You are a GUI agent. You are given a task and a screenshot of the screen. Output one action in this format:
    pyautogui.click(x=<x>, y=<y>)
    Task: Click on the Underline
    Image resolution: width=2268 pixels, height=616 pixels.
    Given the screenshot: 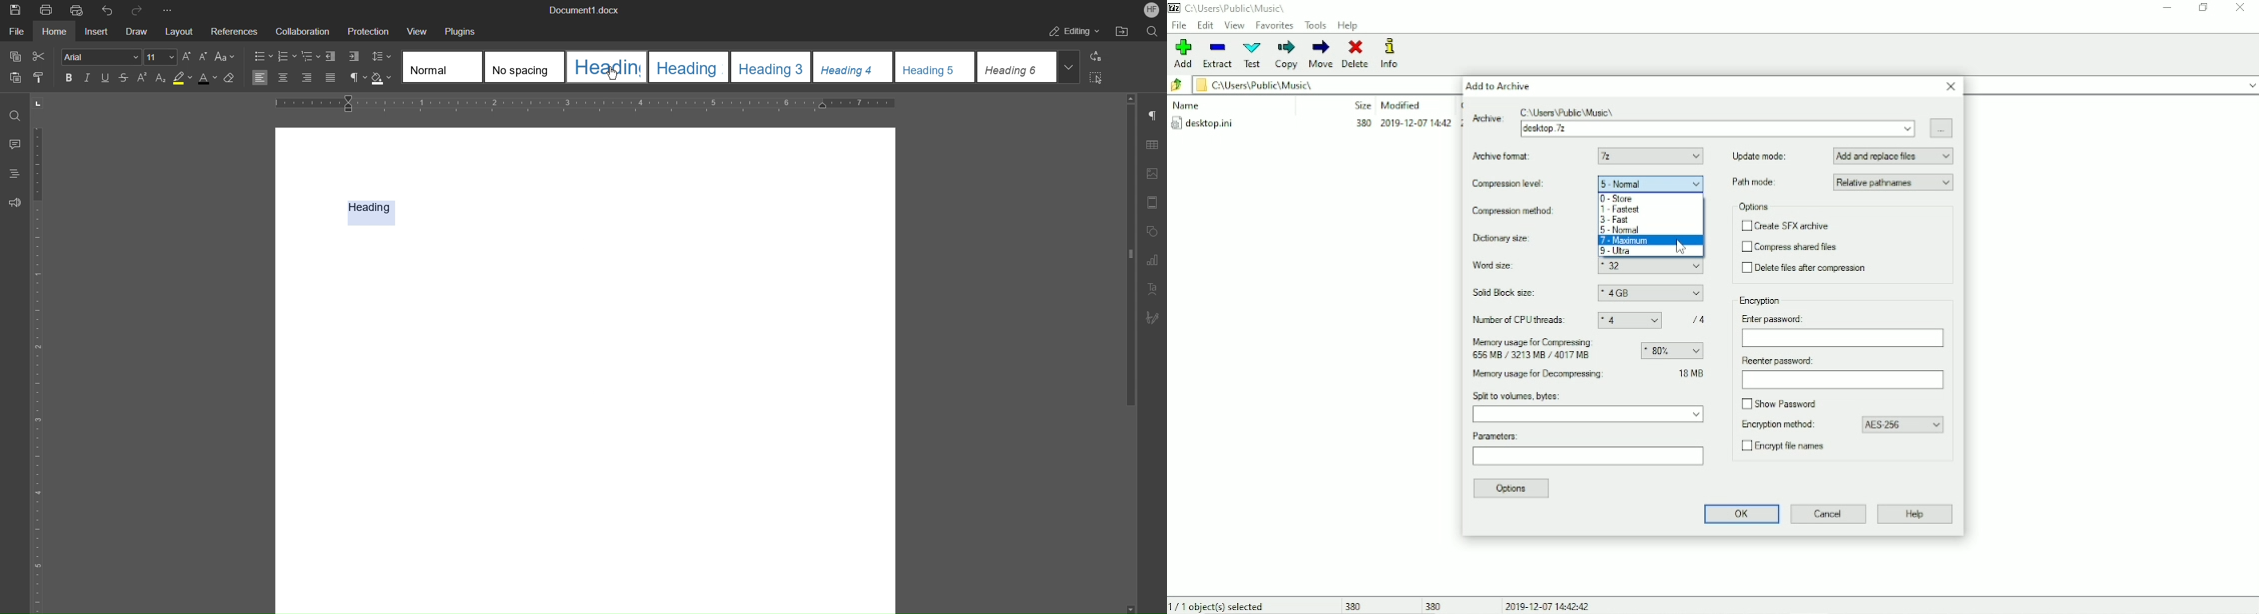 What is the action you would take?
    pyautogui.click(x=106, y=78)
    